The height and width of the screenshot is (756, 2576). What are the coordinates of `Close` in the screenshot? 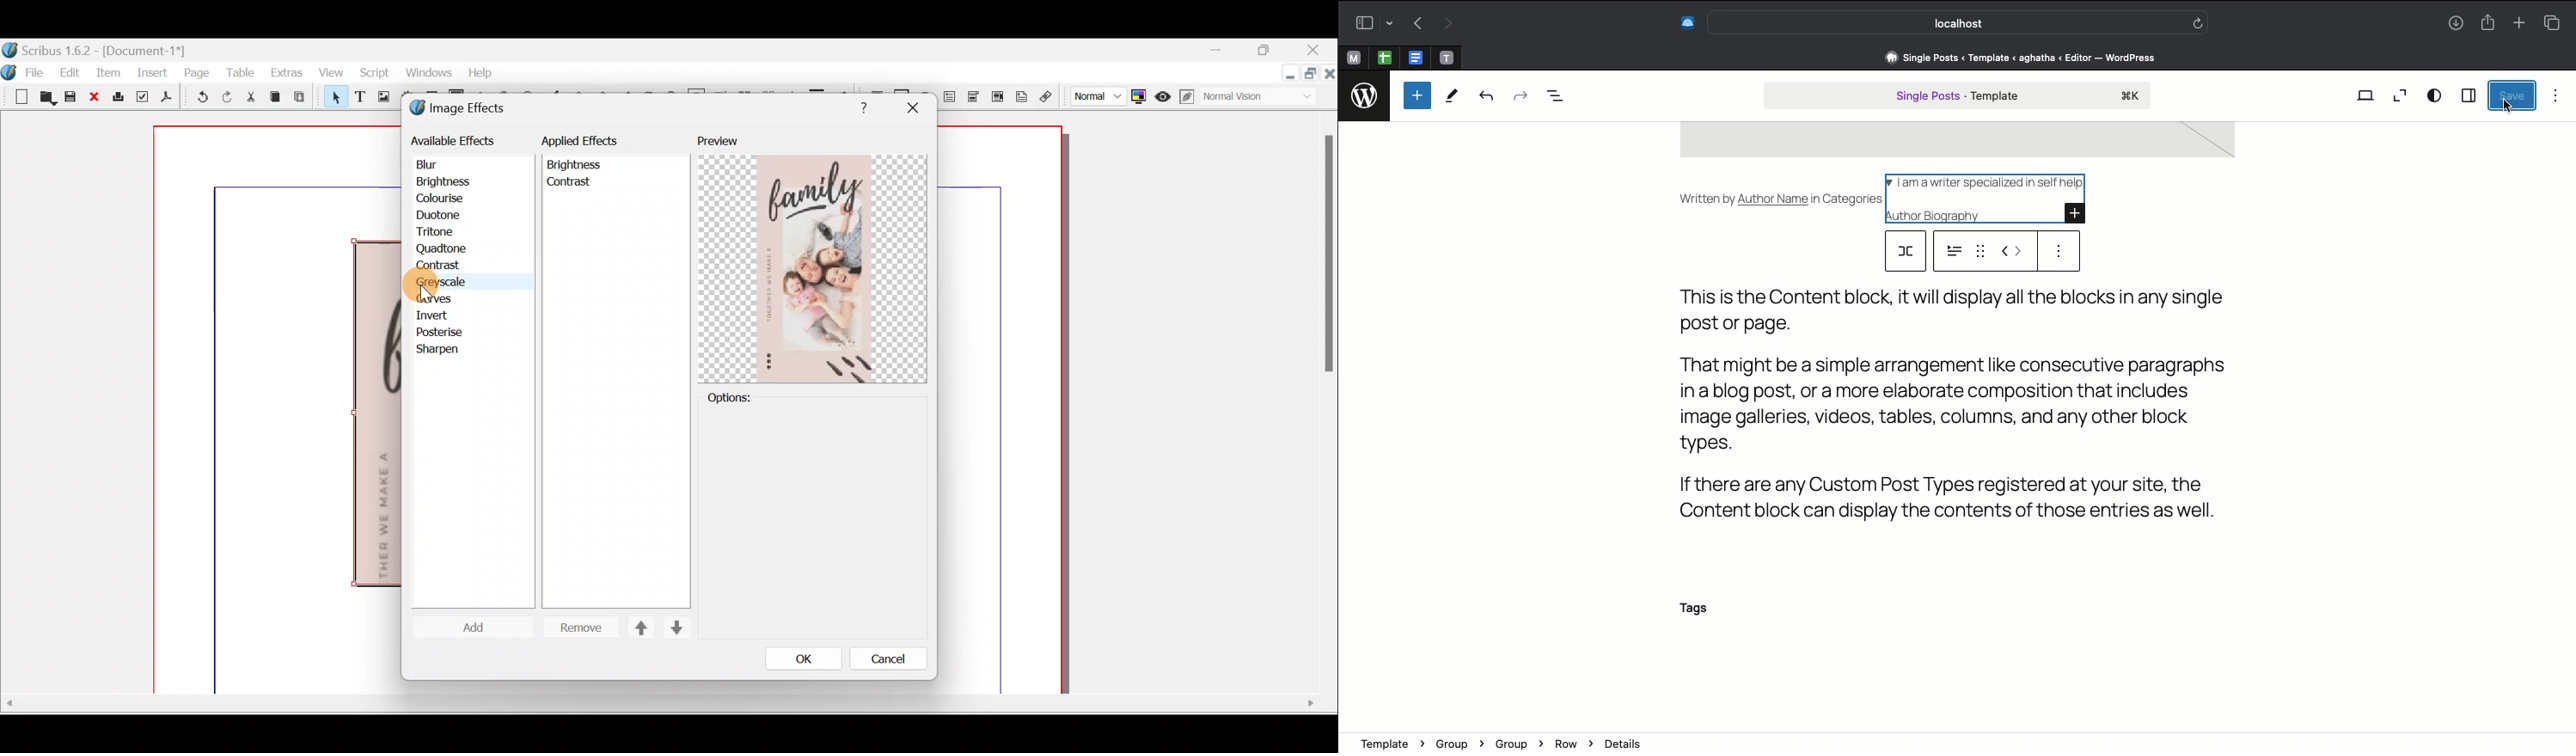 It's located at (1318, 50).